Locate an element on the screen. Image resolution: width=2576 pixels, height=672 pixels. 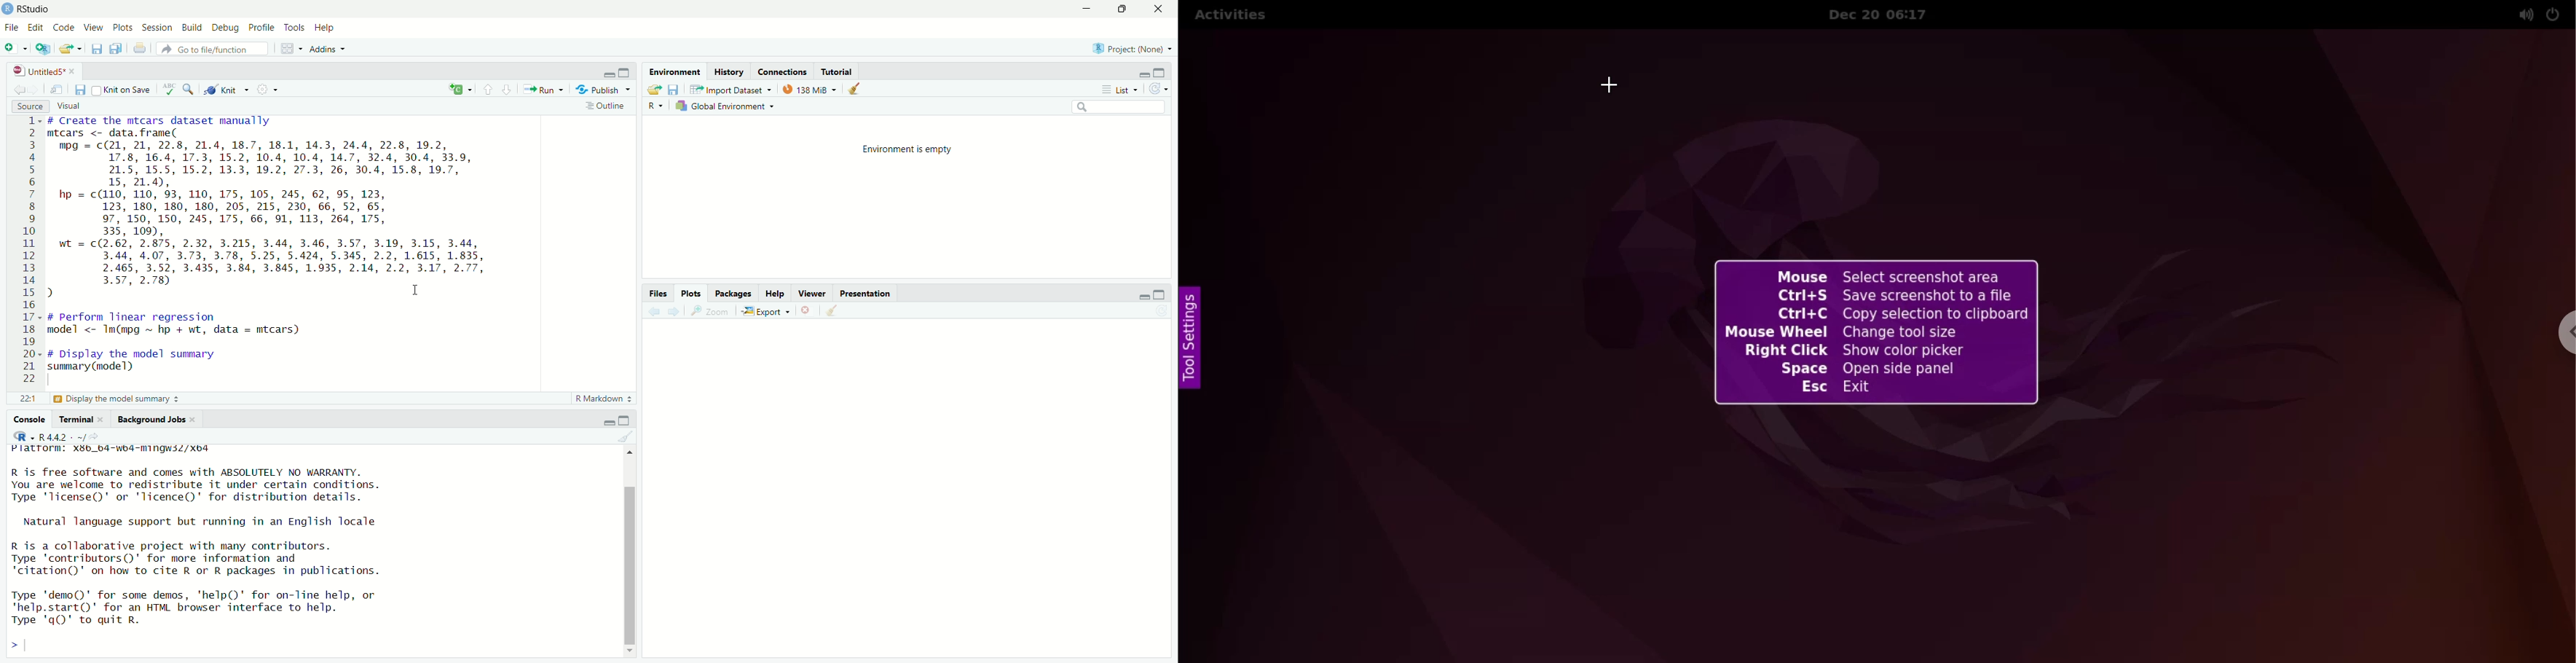
search bar is located at coordinates (1120, 107).